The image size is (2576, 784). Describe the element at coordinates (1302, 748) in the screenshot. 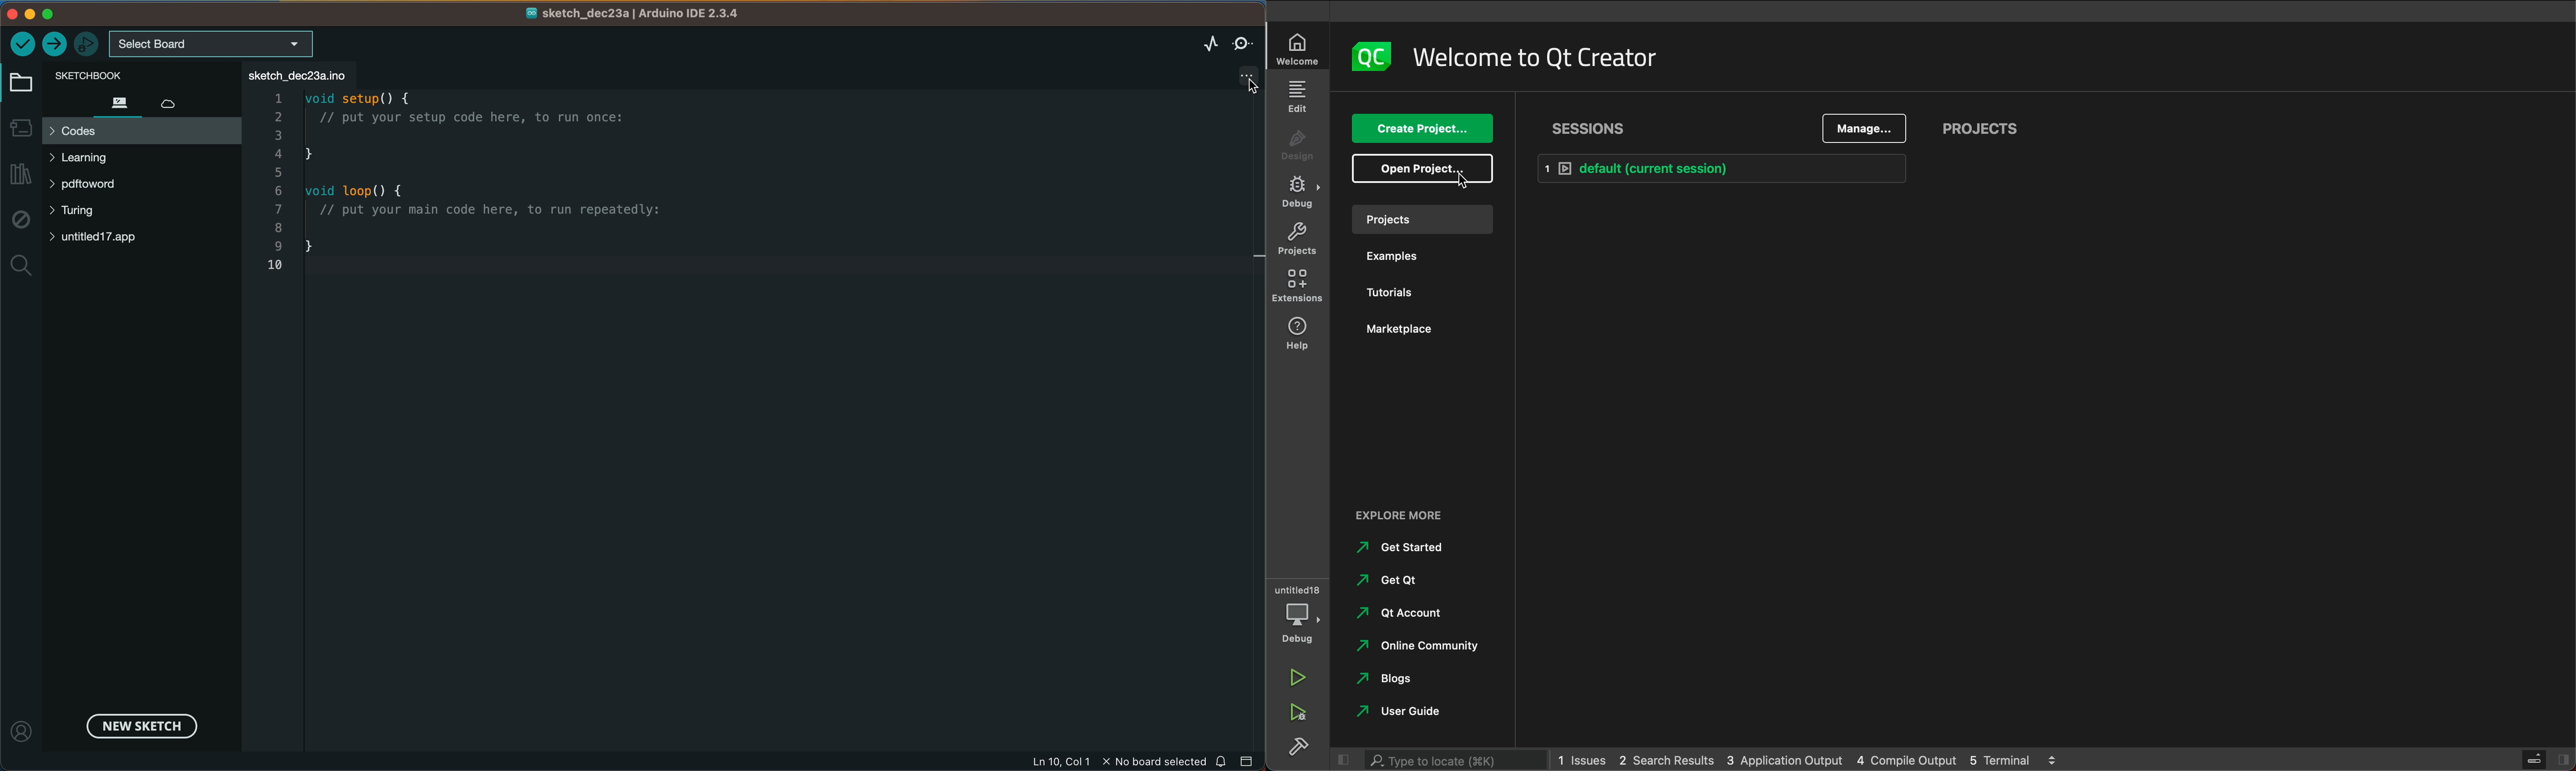

I see `build` at that location.